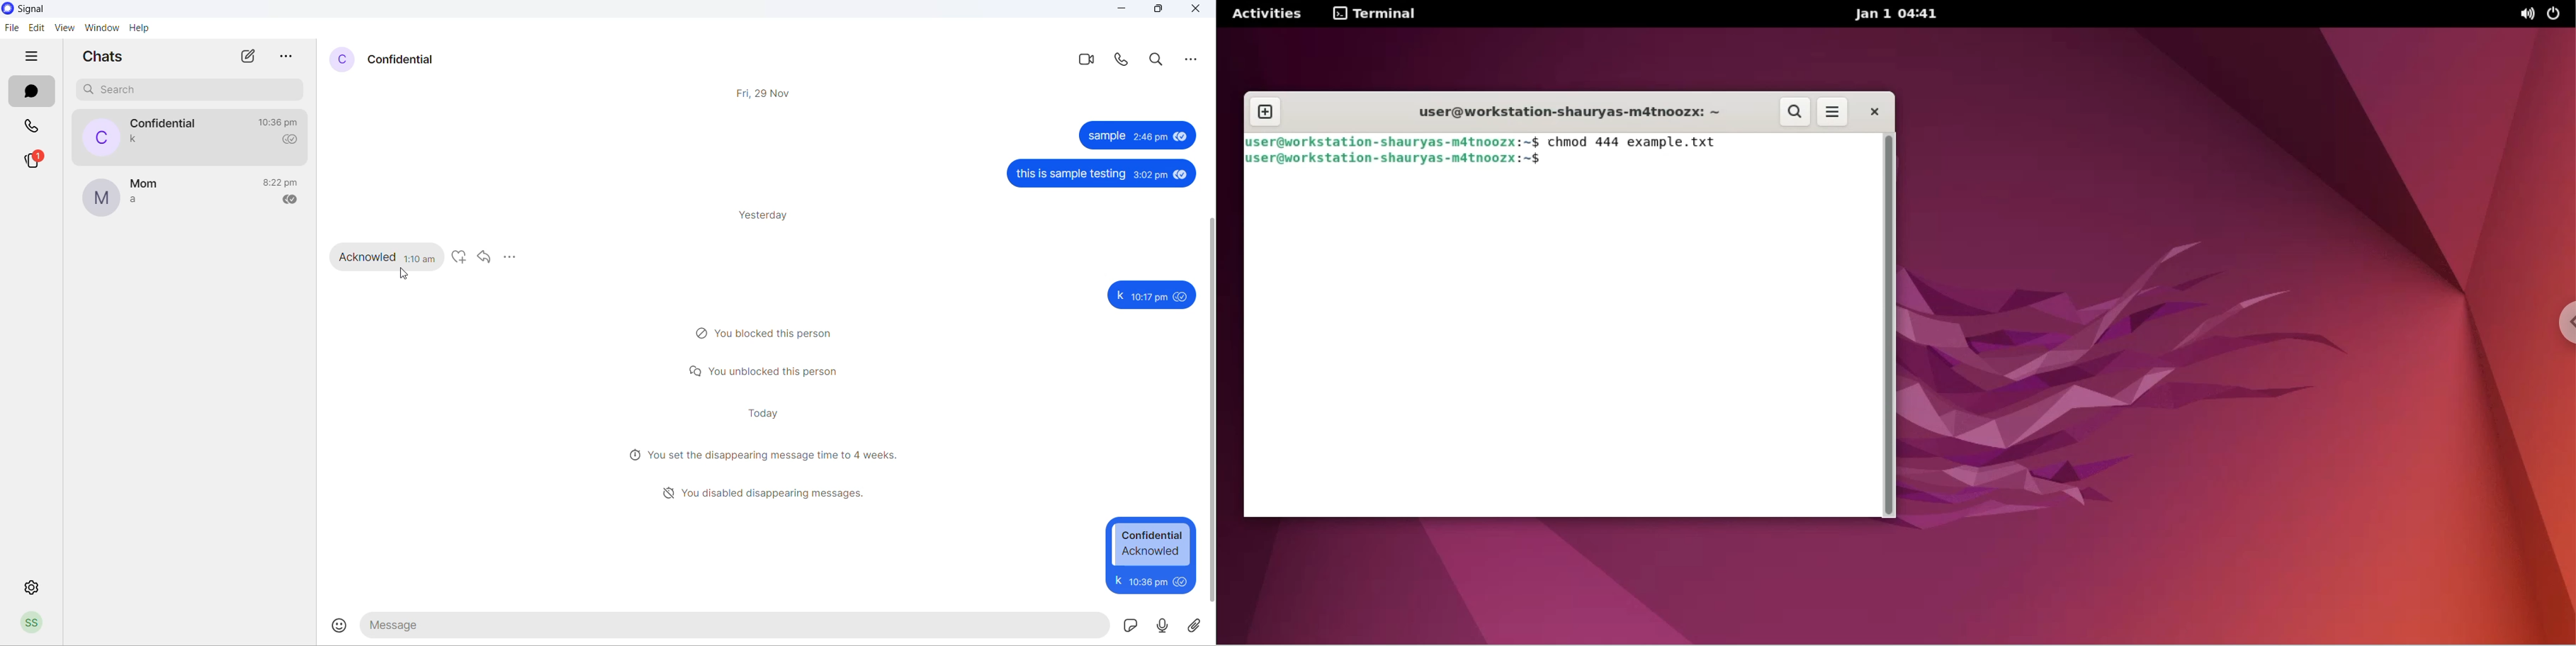 Image resolution: width=2576 pixels, height=672 pixels. I want to click on emojis, so click(338, 628).